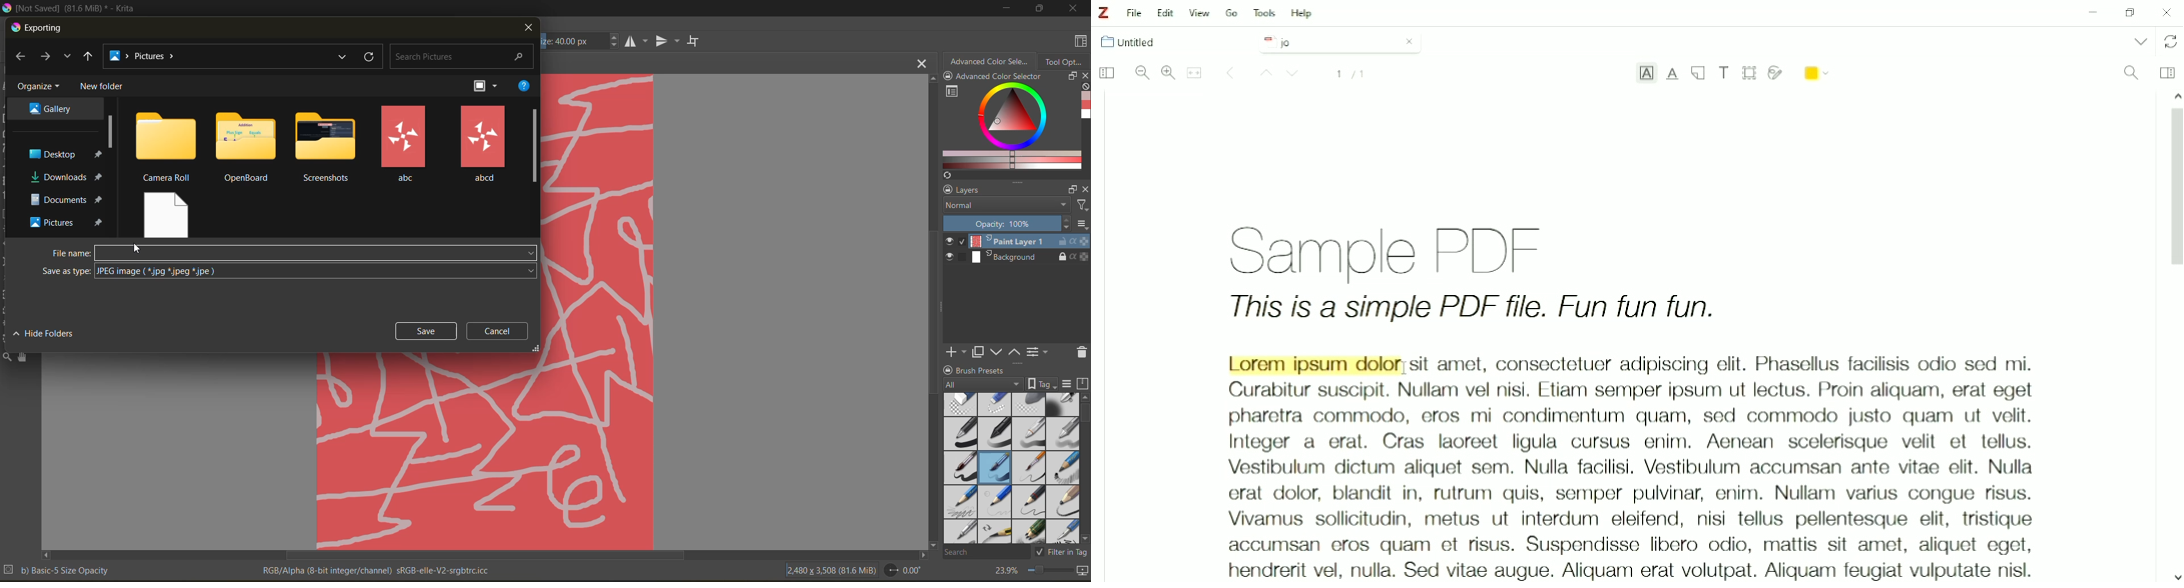 The height and width of the screenshot is (588, 2184). I want to click on Image, so click(598, 310).